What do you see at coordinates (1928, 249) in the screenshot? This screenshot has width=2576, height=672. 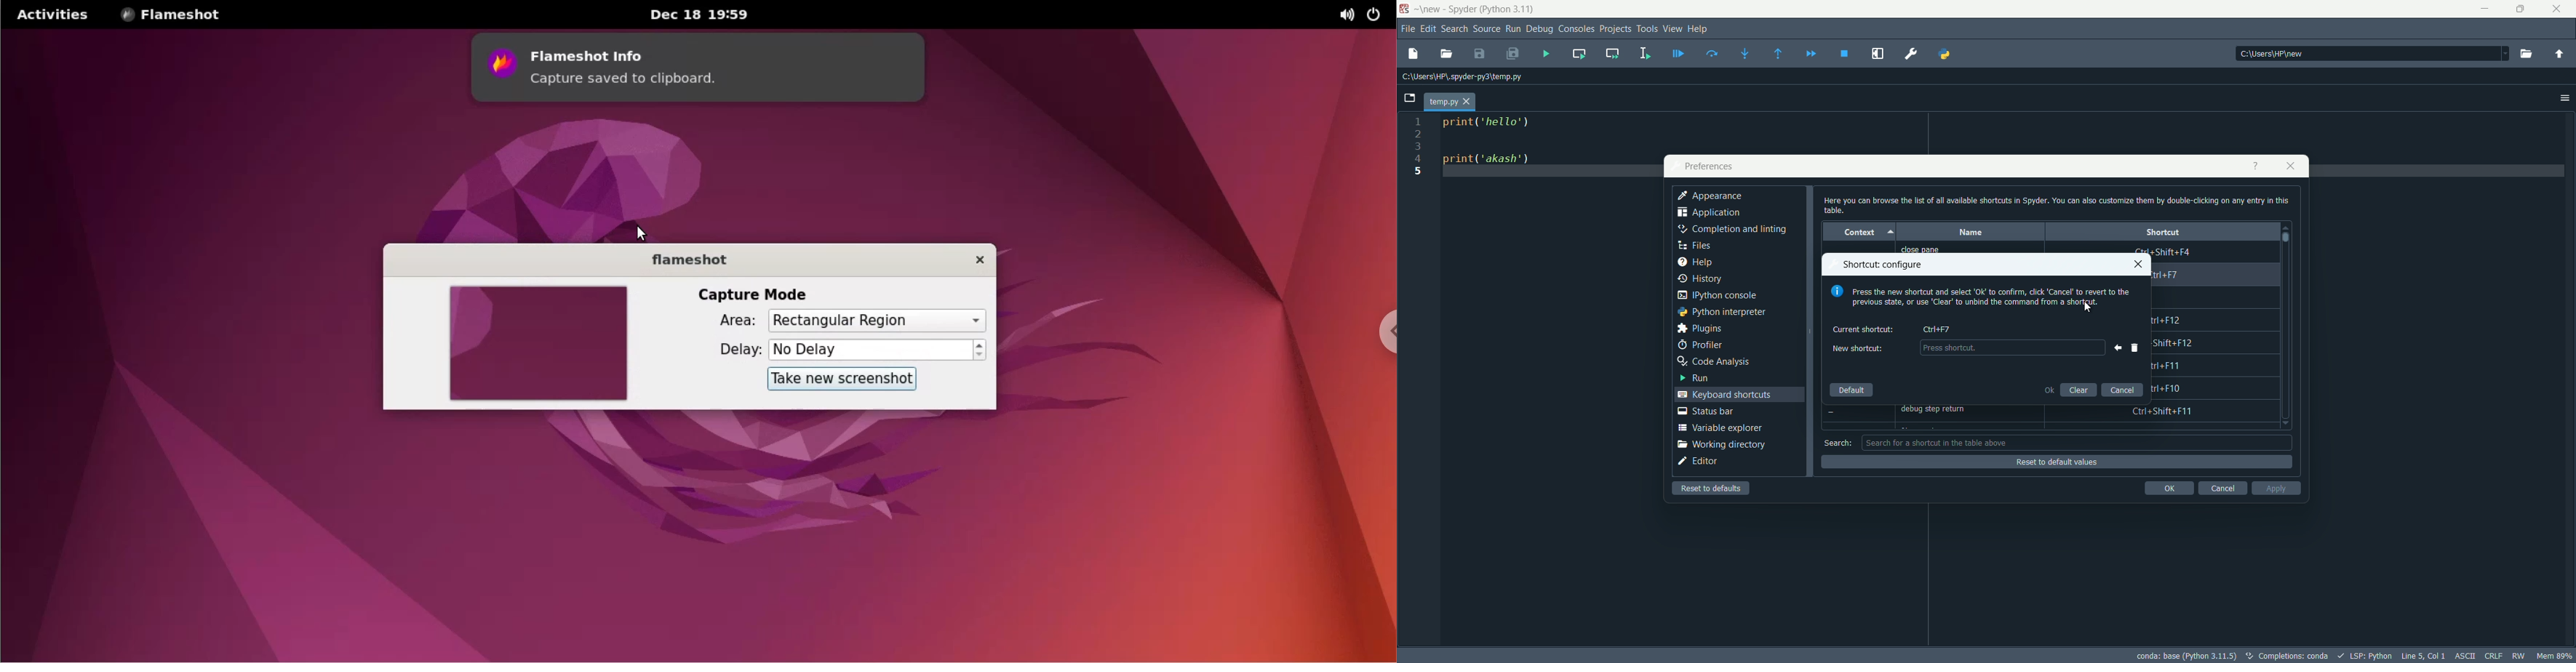 I see `close pane` at bounding box center [1928, 249].